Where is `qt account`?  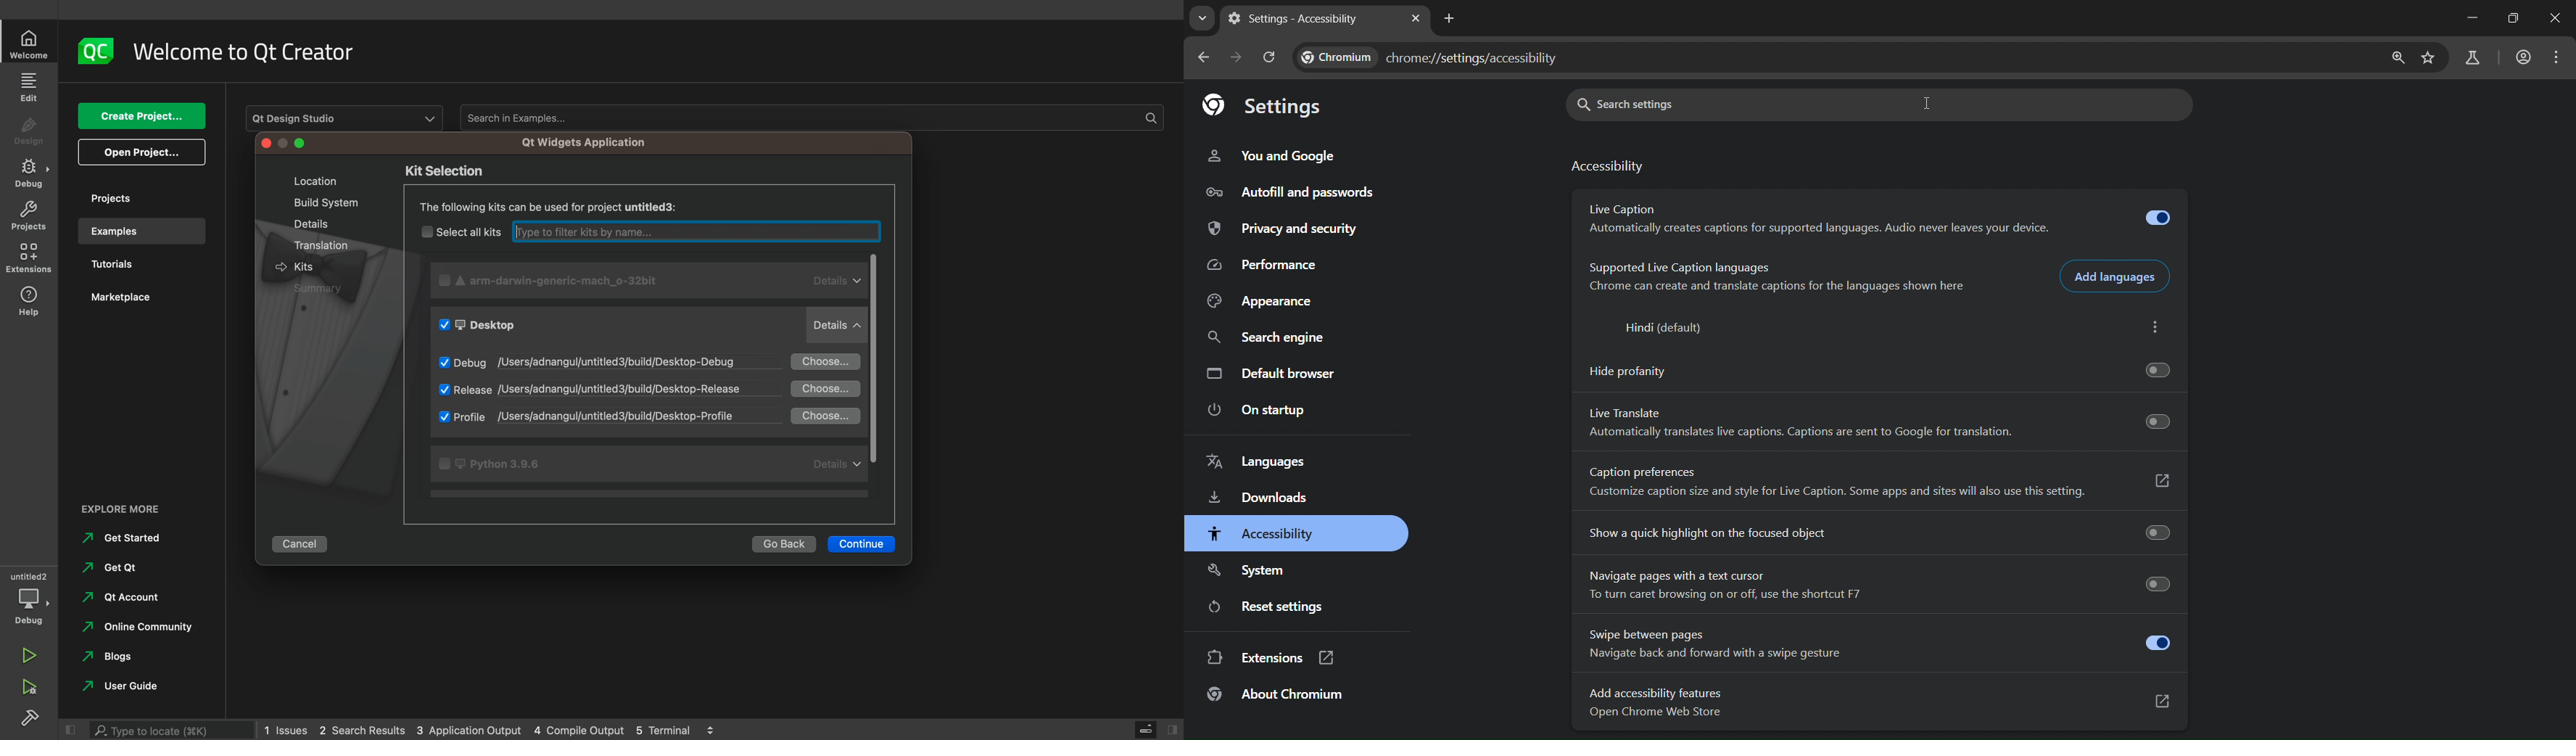
qt account is located at coordinates (118, 601).